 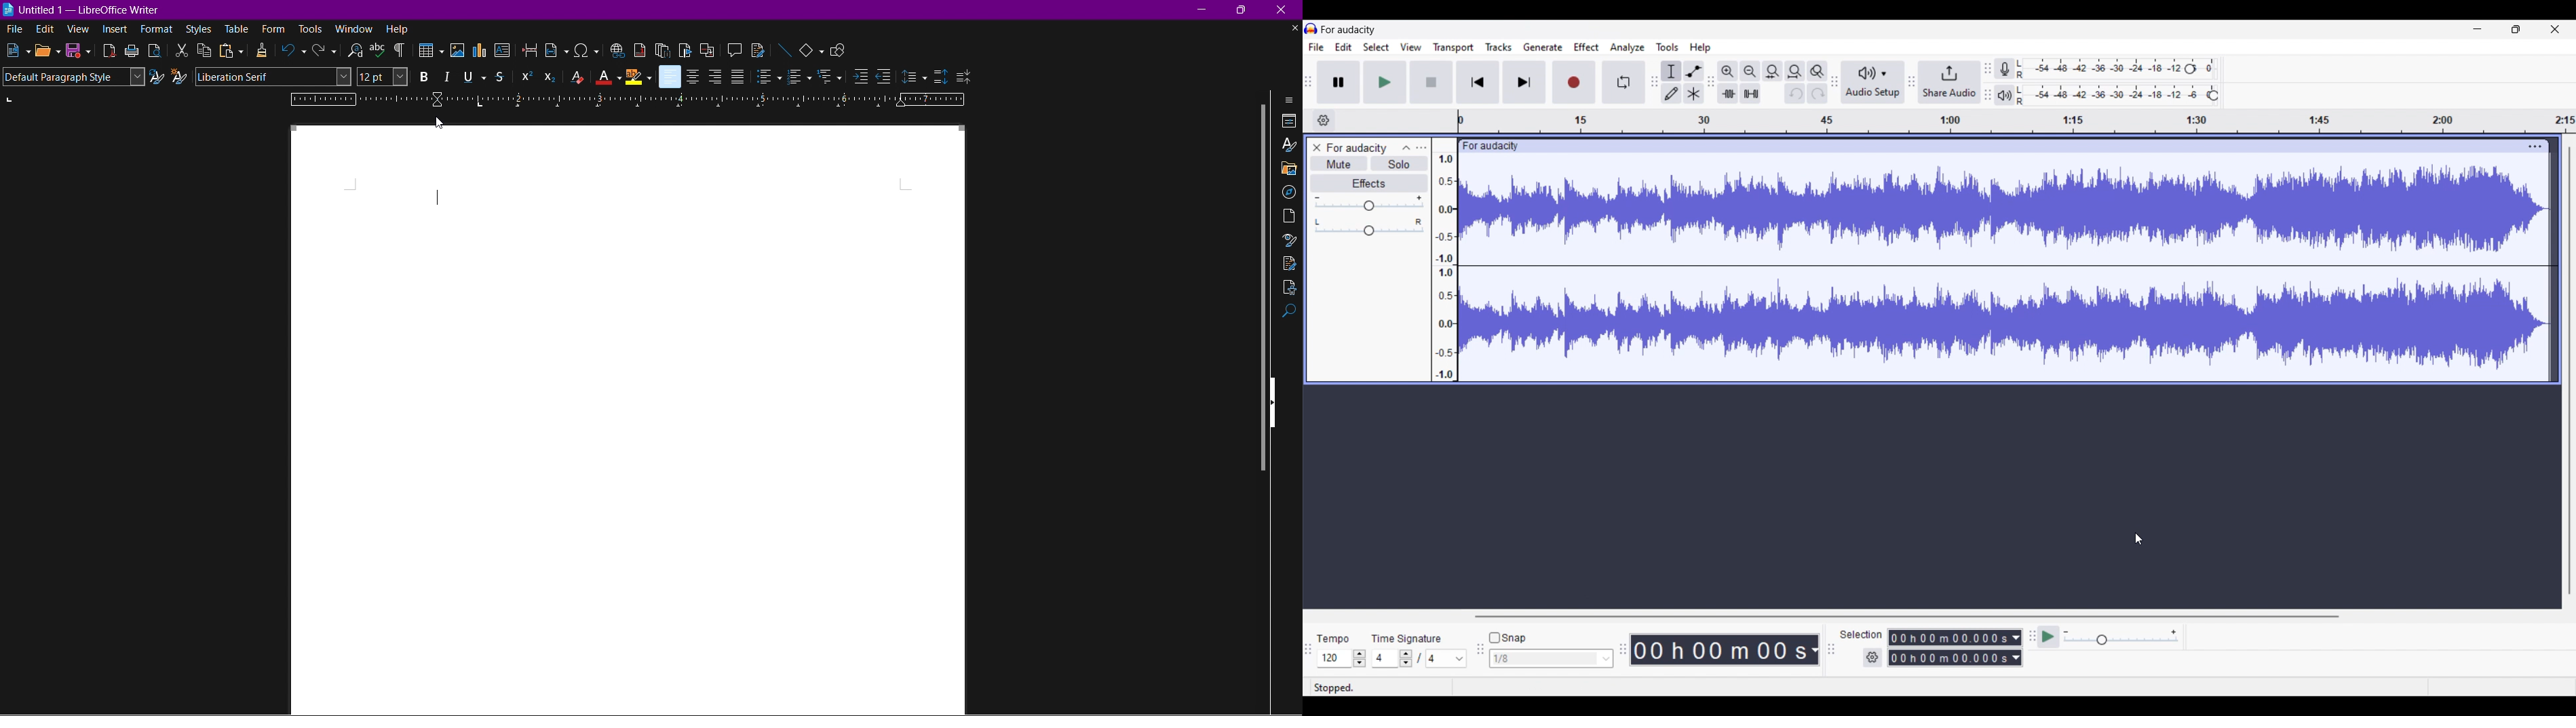 What do you see at coordinates (1369, 231) in the screenshot?
I see `Header to change pan` at bounding box center [1369, 231].